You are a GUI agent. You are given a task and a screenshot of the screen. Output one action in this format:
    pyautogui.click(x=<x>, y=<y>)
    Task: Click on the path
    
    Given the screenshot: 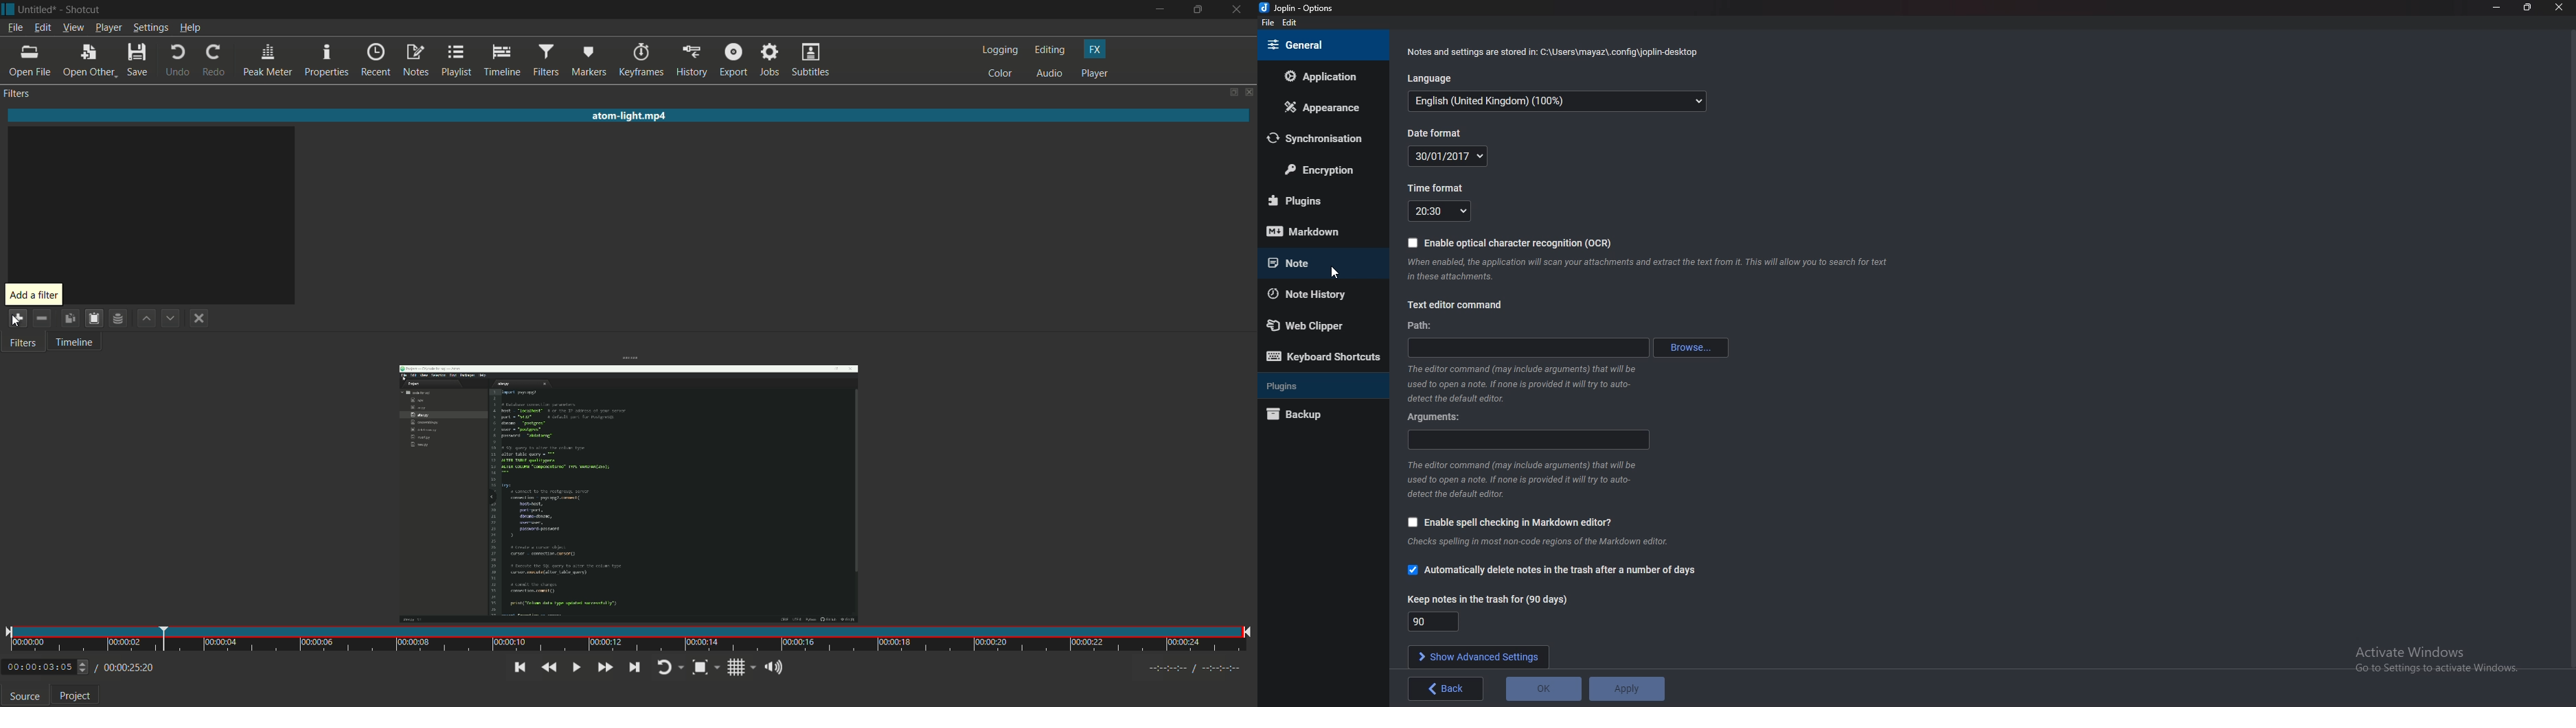 What is the action you would take?
    pyautogui.click(x=1425, y=325)
    